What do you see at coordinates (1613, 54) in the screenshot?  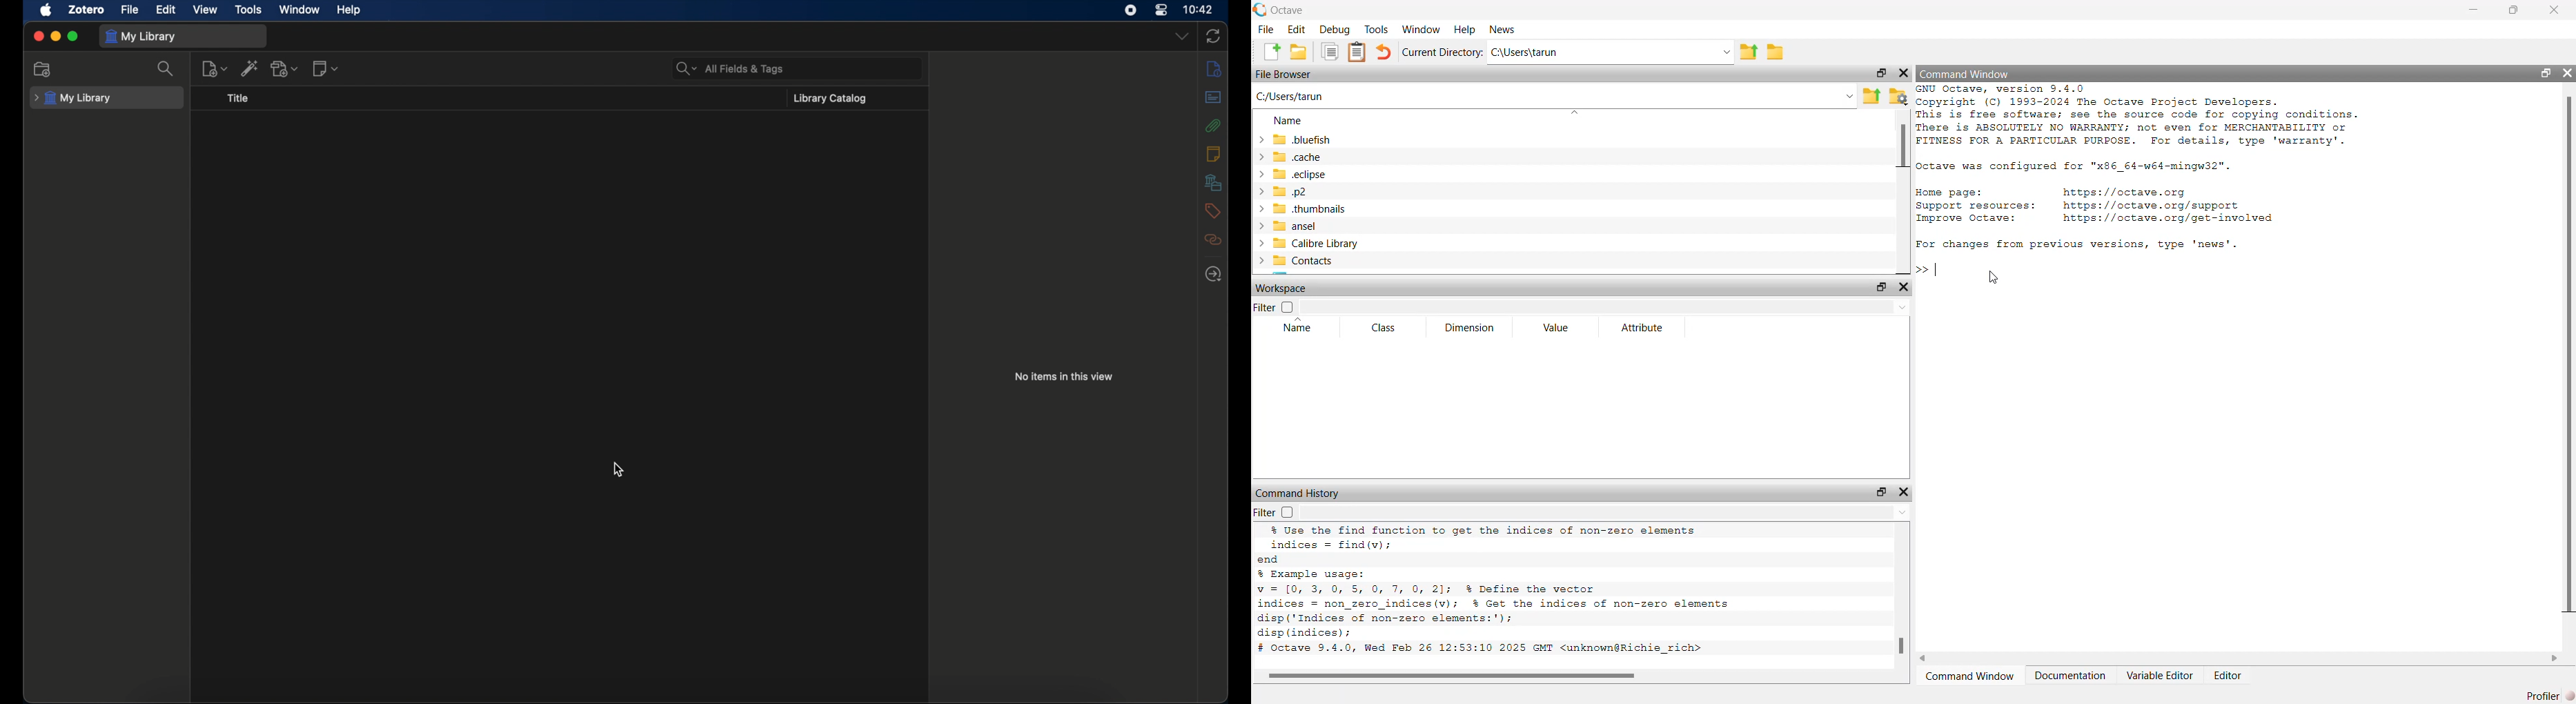 I see `C:\Users\tarun Ld` at bounding box center [1613, 54].